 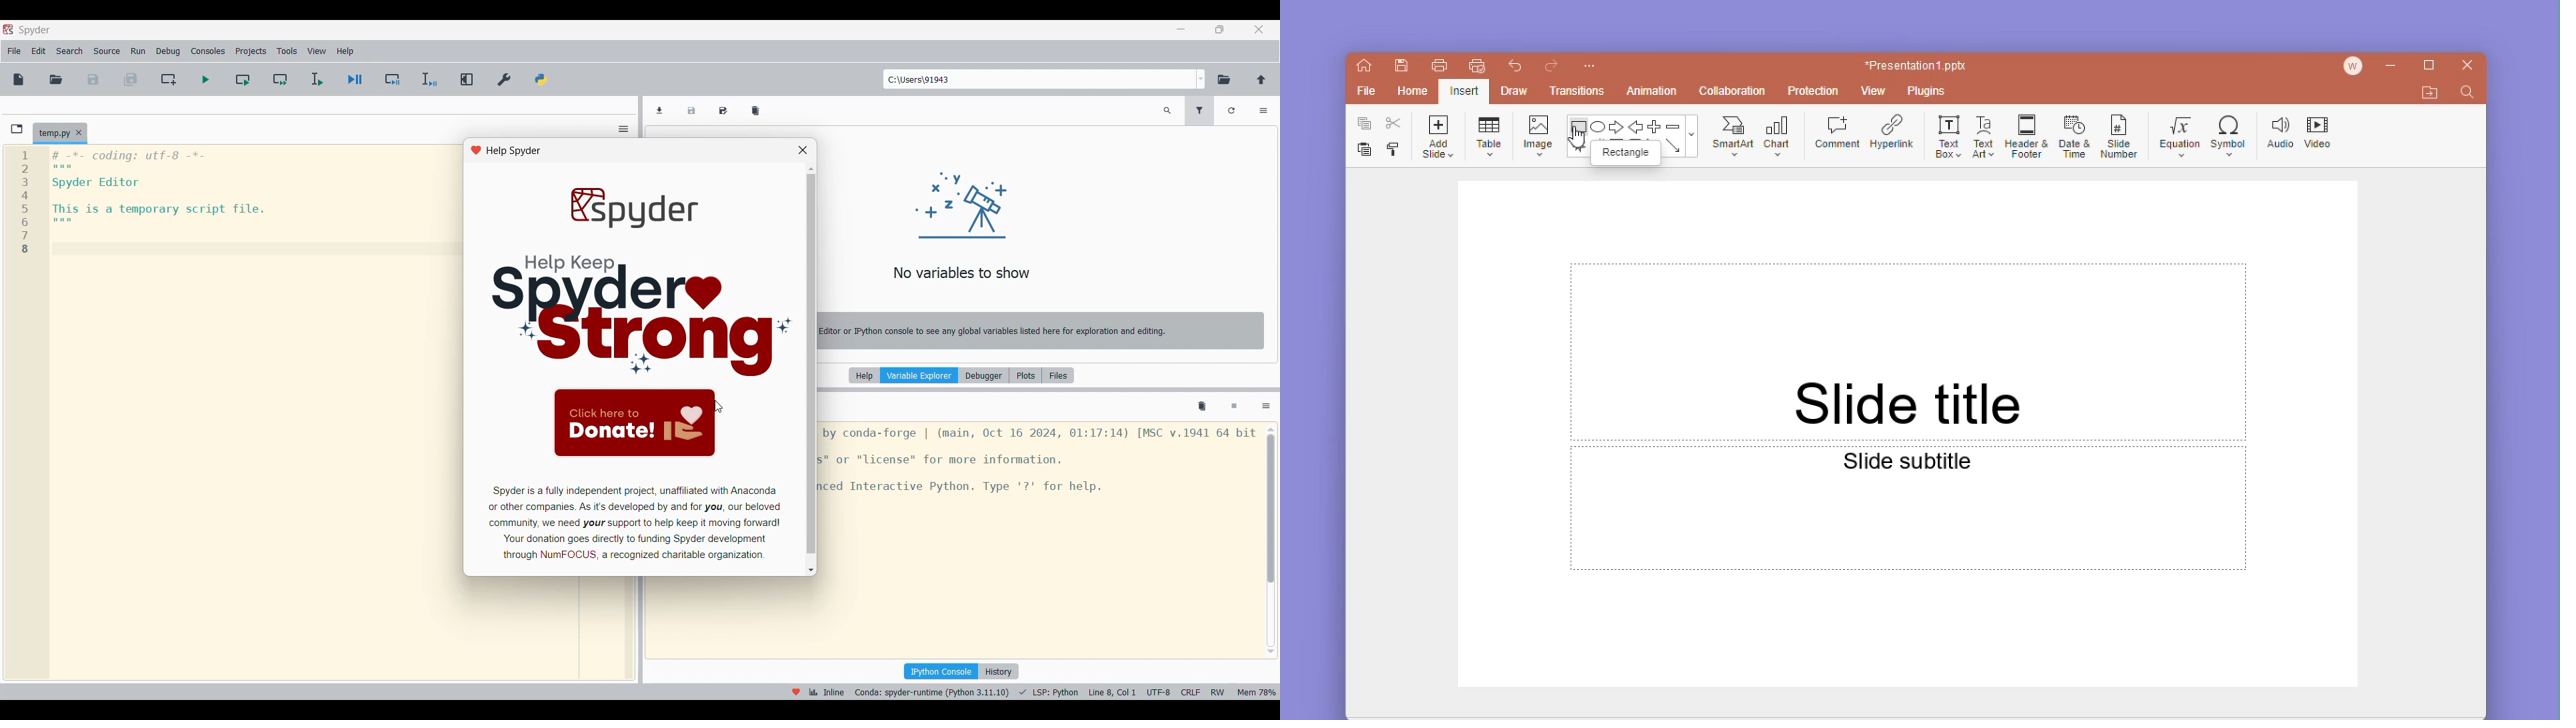 What do you see at coordinates (629, 525) in the screenshot?
I see `app info` at bounding box center [629, 525].